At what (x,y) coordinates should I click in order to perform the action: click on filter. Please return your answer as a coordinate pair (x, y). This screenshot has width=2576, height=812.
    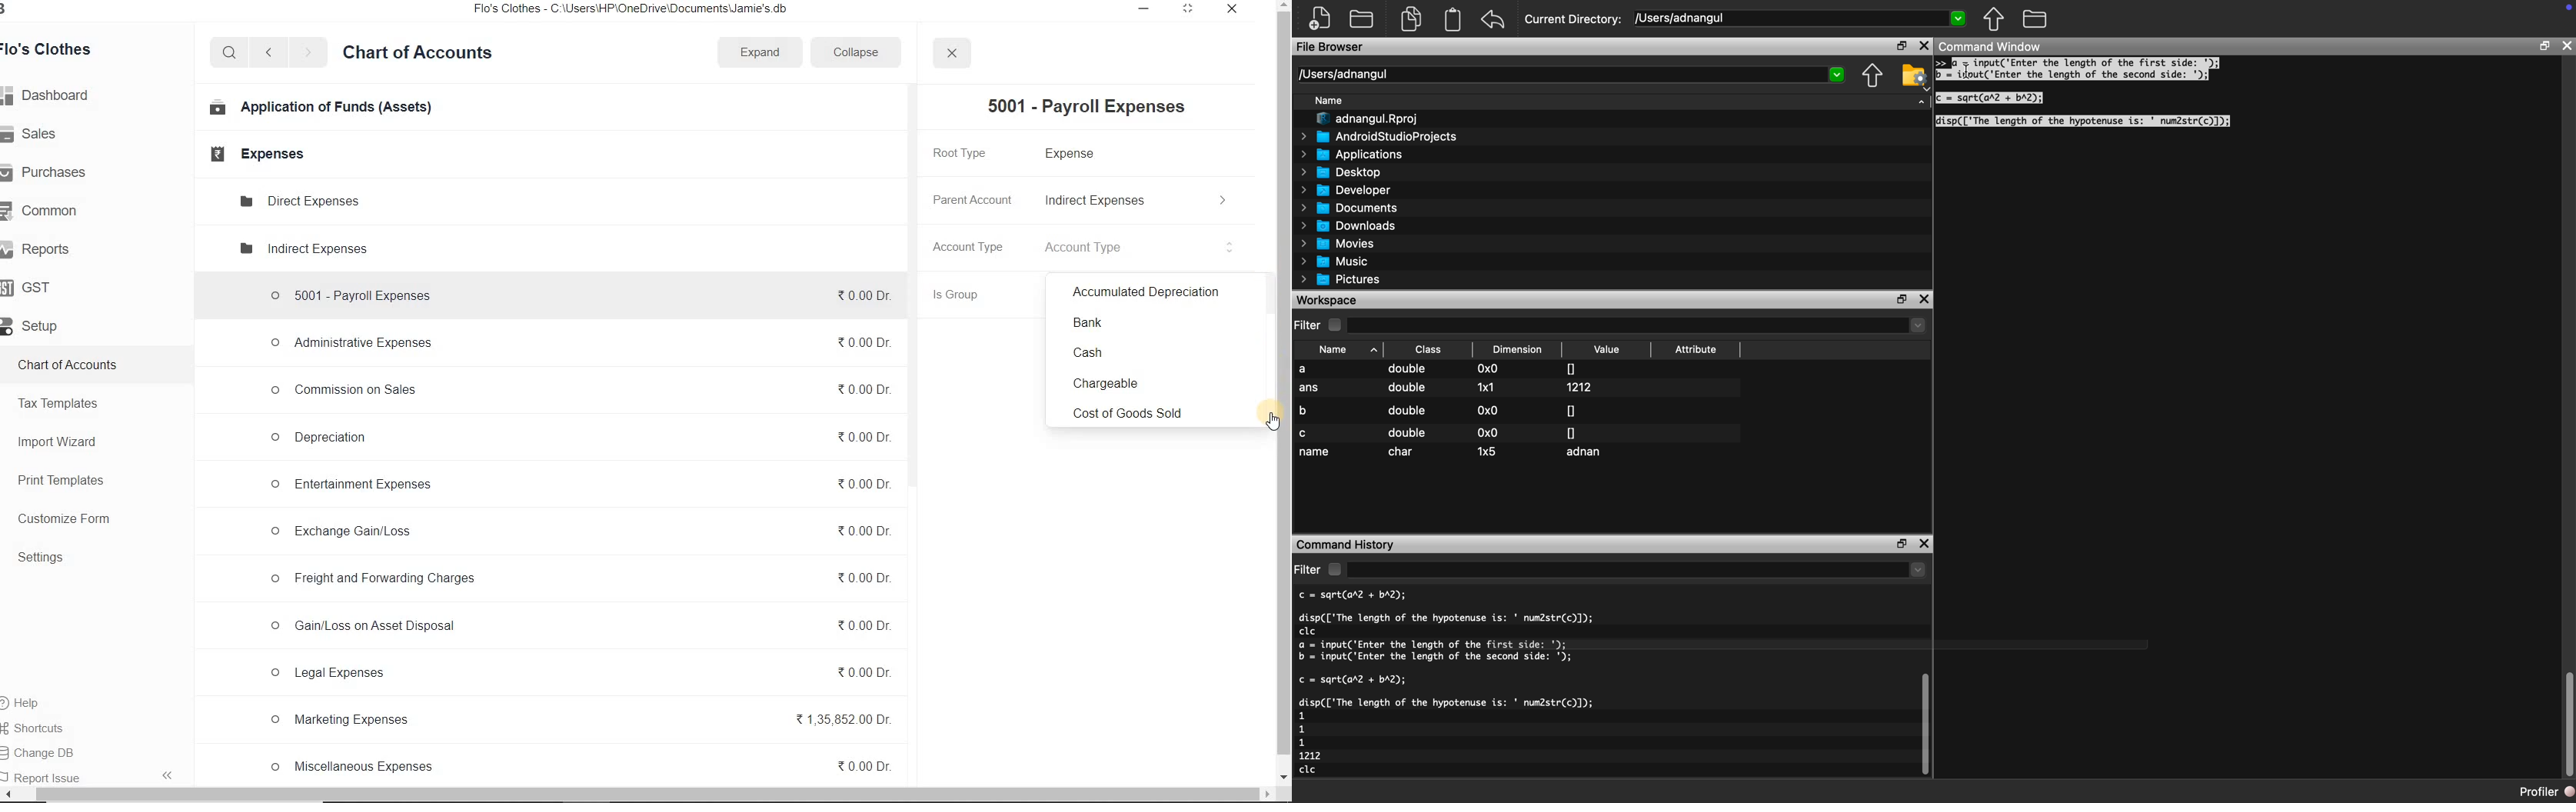
    Looking at the image, I should click on (1308, 569).